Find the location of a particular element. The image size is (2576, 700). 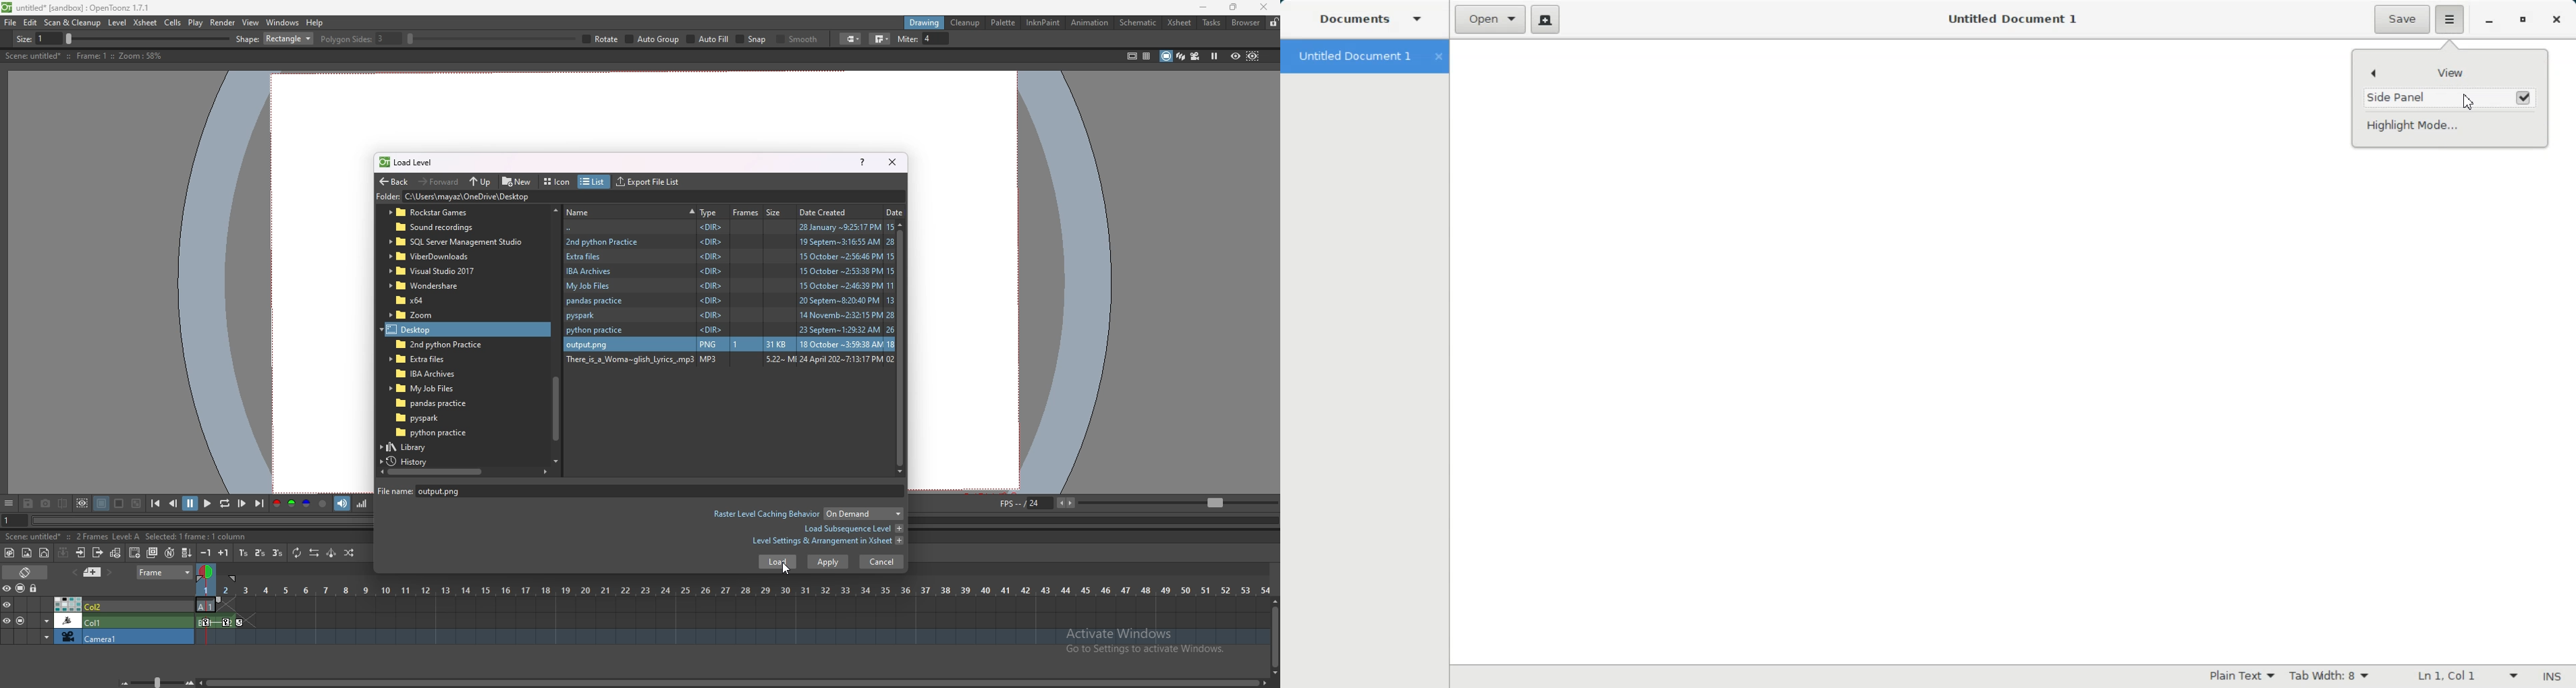

names is located at coordinates (630, 211).